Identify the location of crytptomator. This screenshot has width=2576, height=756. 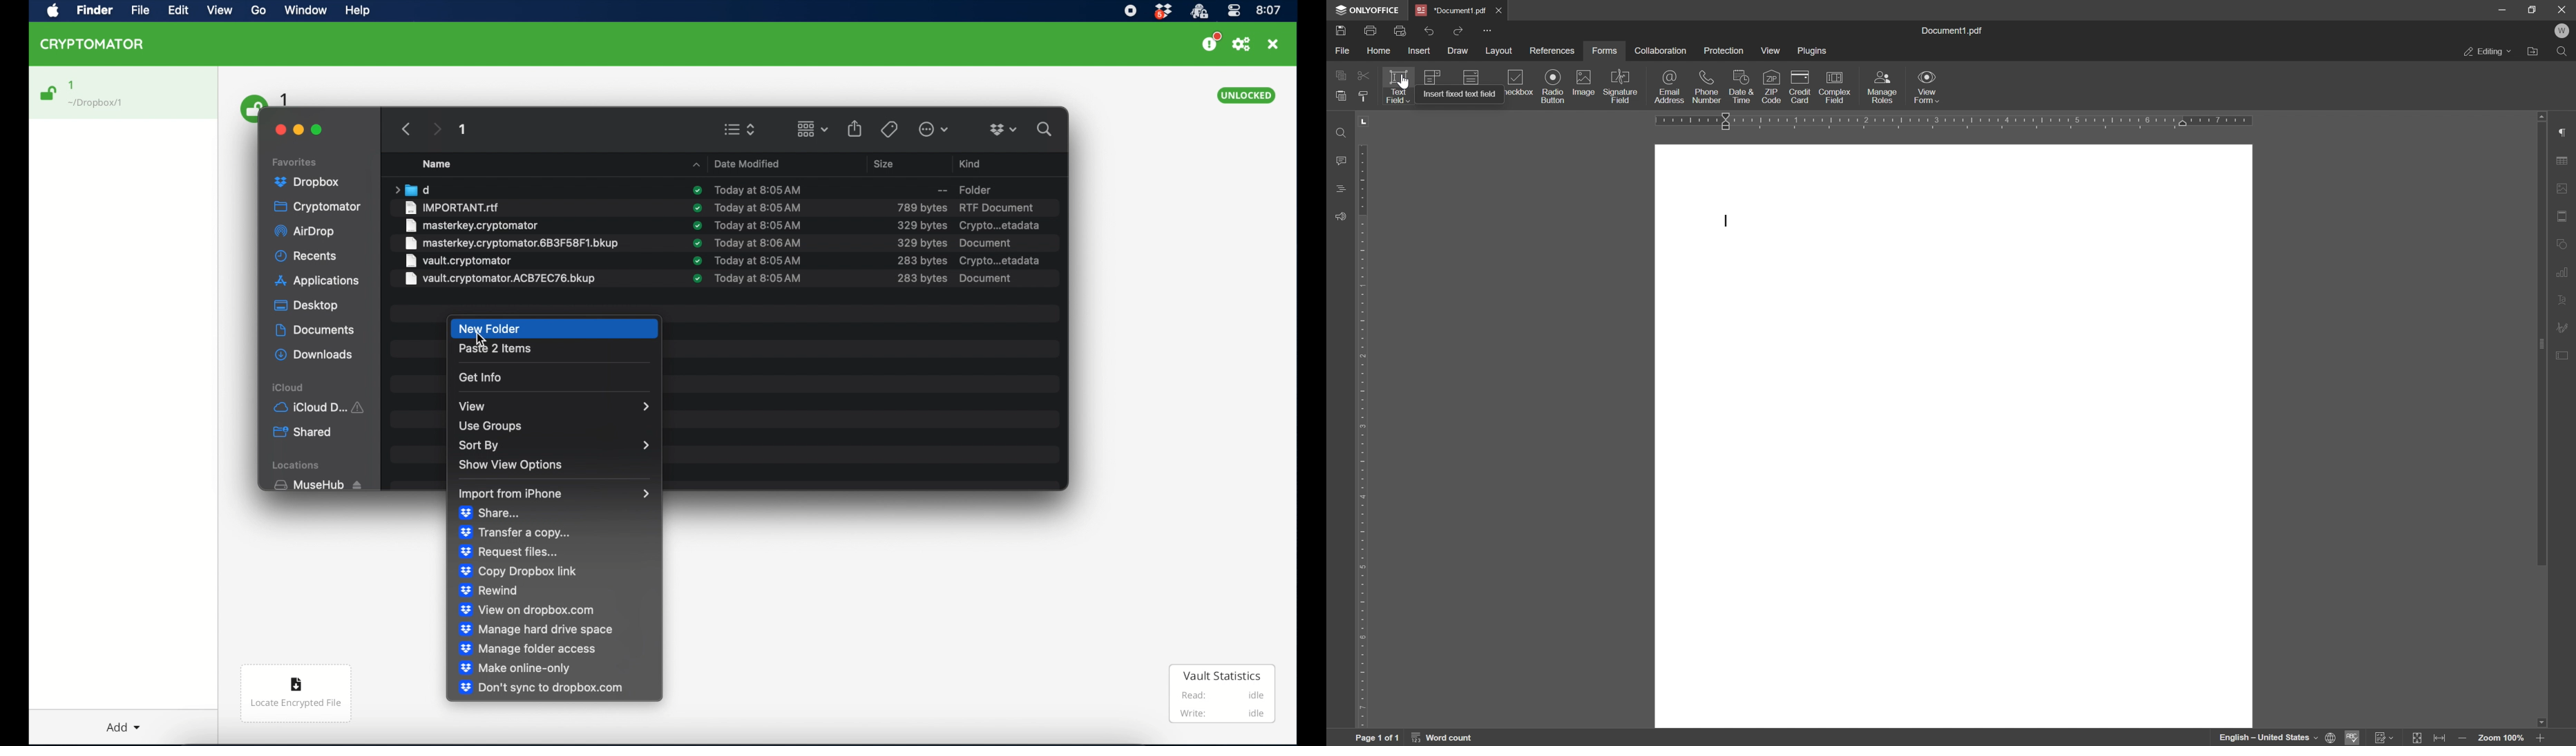
(1199, 12).